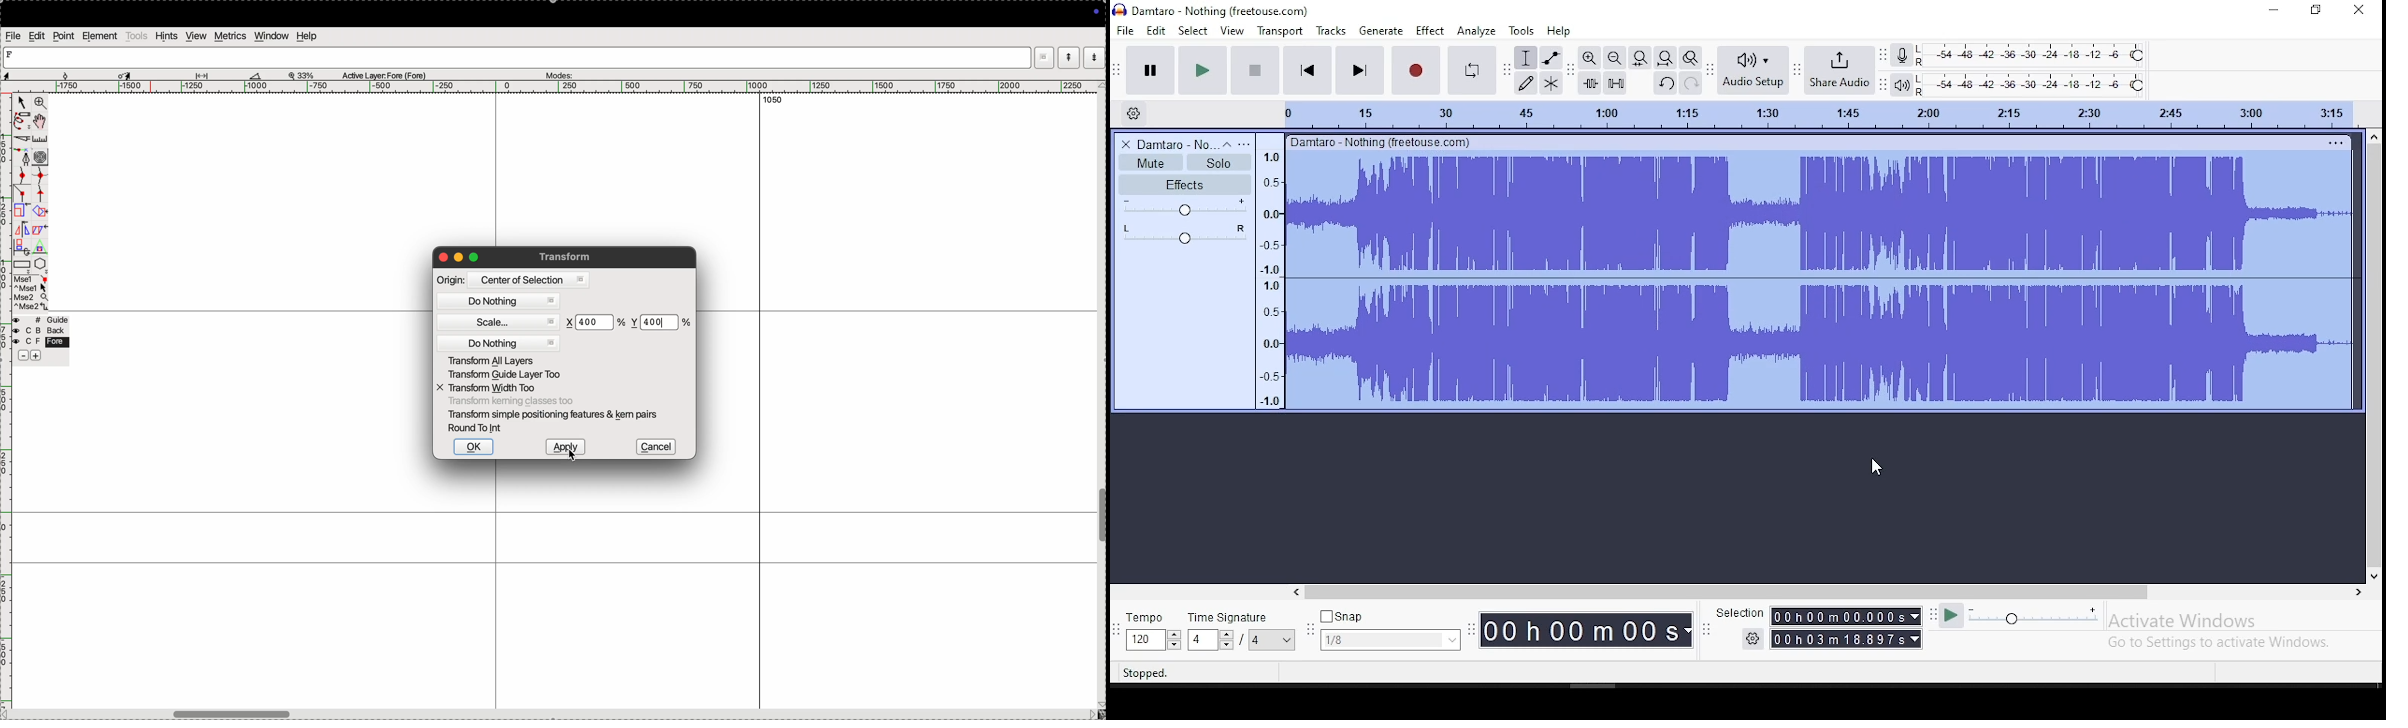 This screenshot has height=728, width=2408. Describe the element at coordinates (259, 75) in the screenshot. I see `boat` at that location.